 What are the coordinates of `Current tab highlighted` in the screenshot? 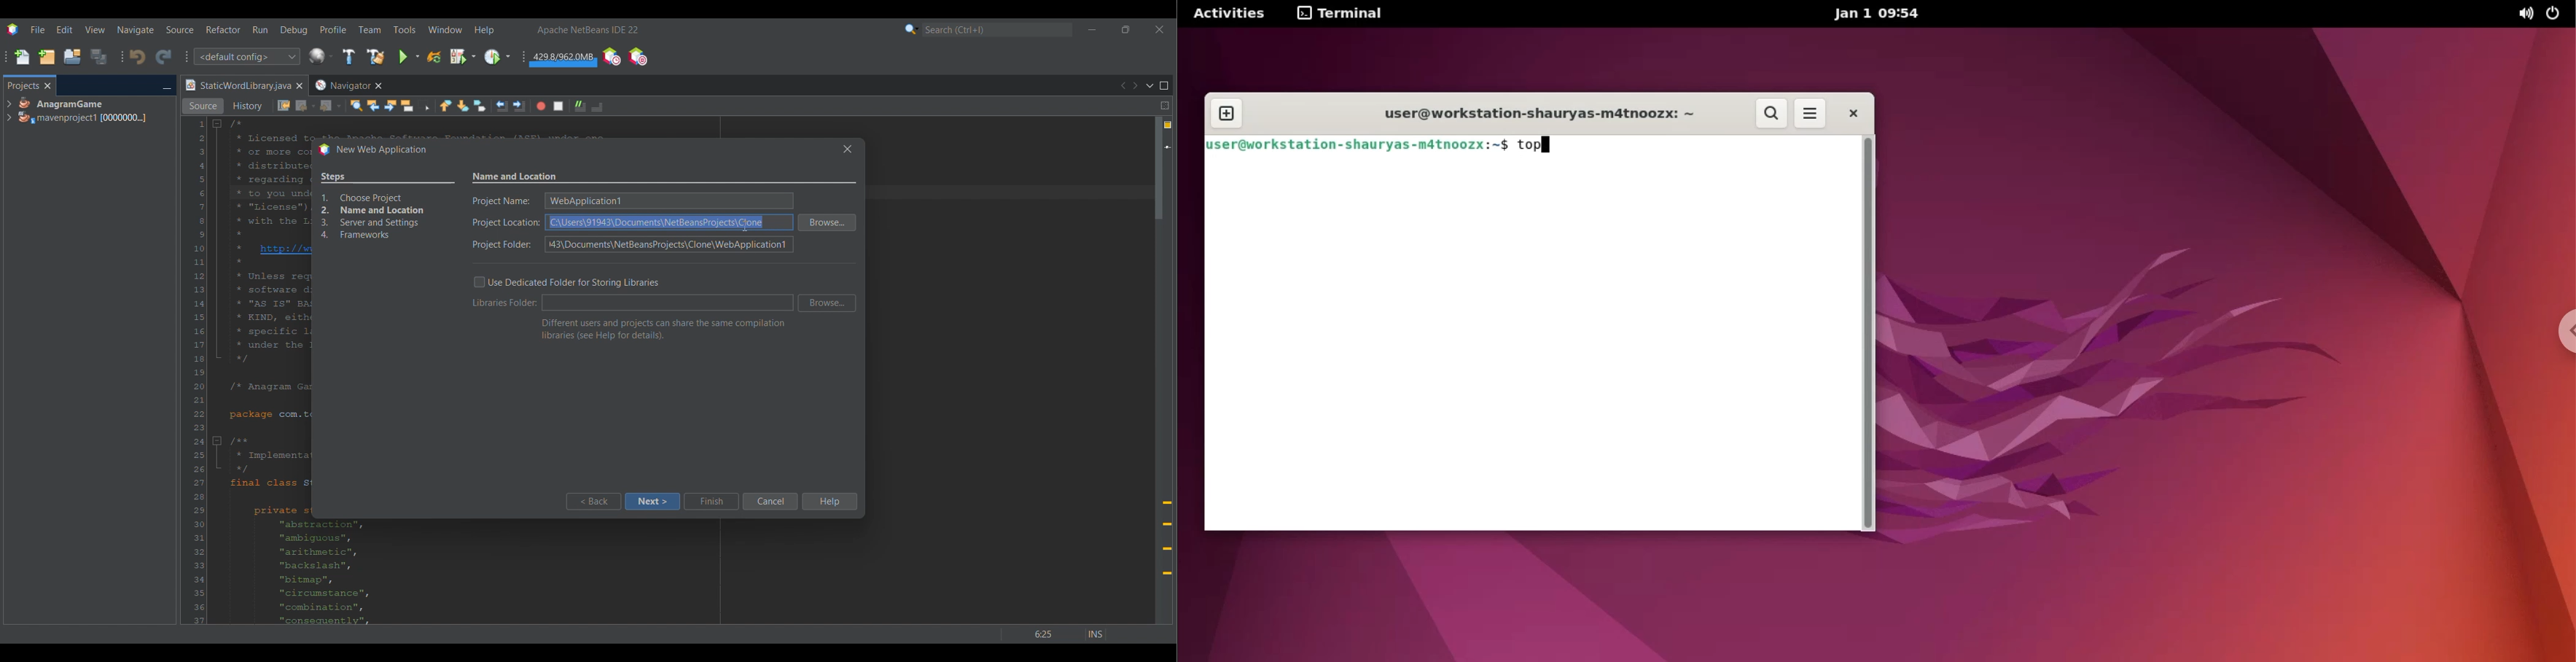 It's located at (237, 86).